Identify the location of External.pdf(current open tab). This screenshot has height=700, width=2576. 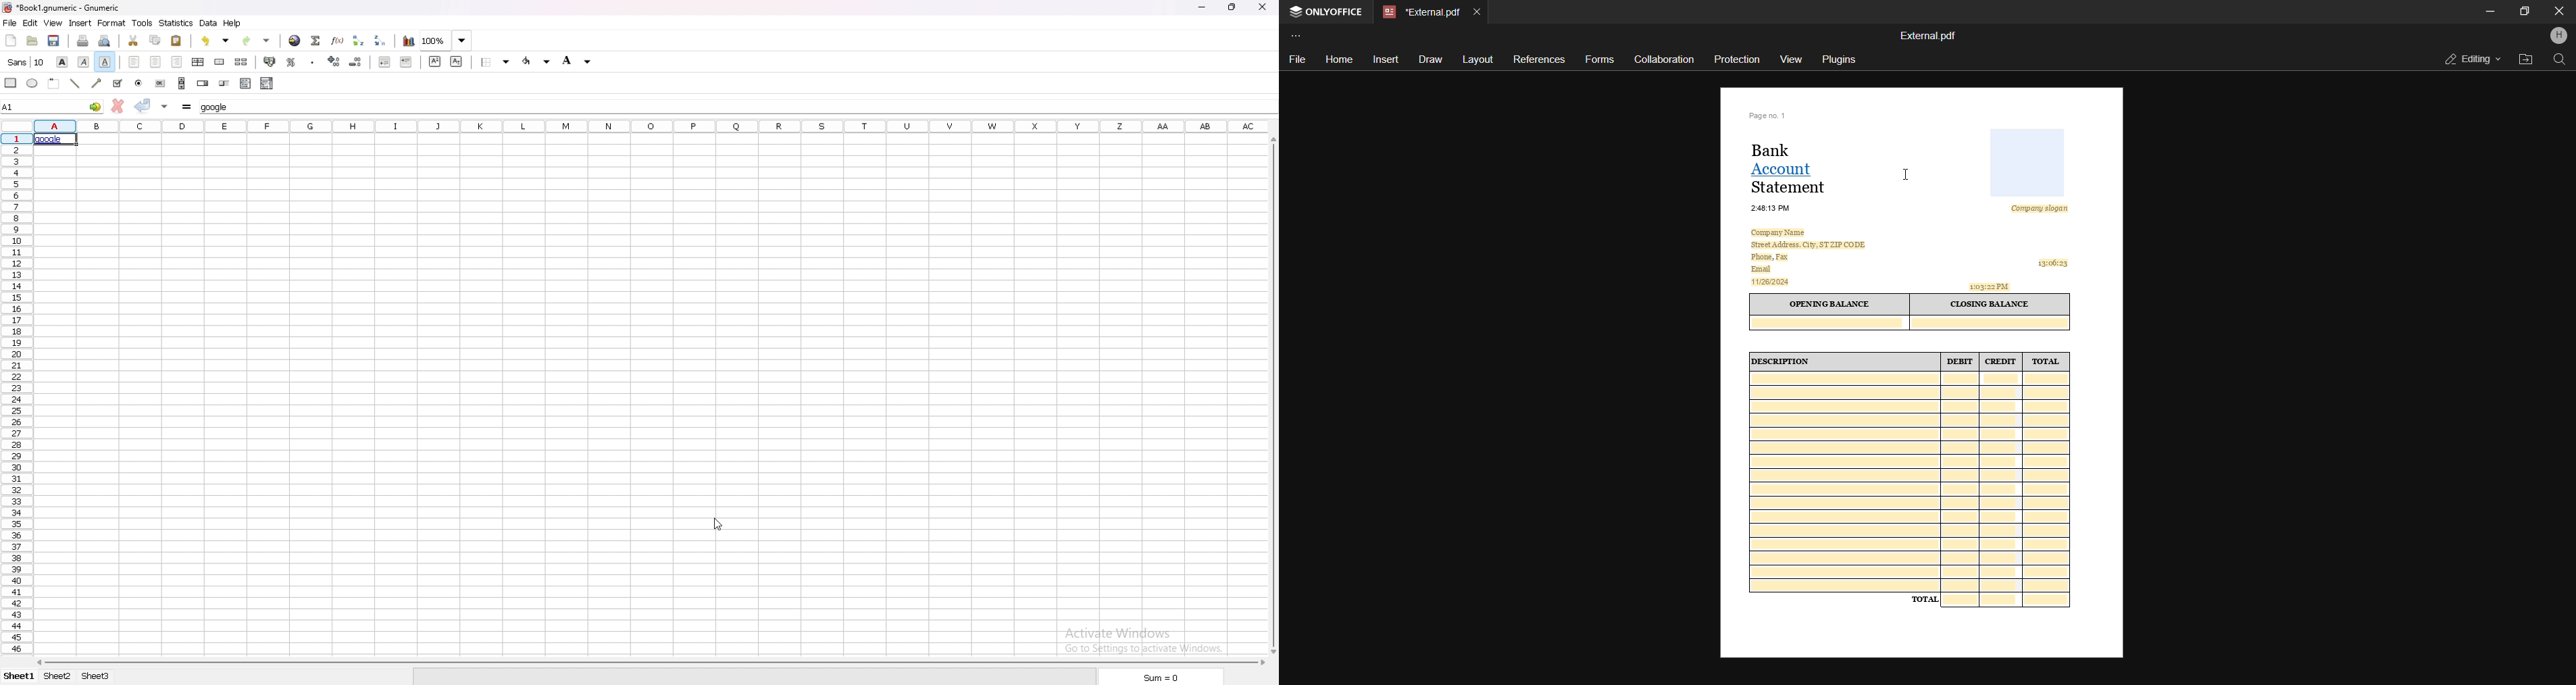
(1419, 12).